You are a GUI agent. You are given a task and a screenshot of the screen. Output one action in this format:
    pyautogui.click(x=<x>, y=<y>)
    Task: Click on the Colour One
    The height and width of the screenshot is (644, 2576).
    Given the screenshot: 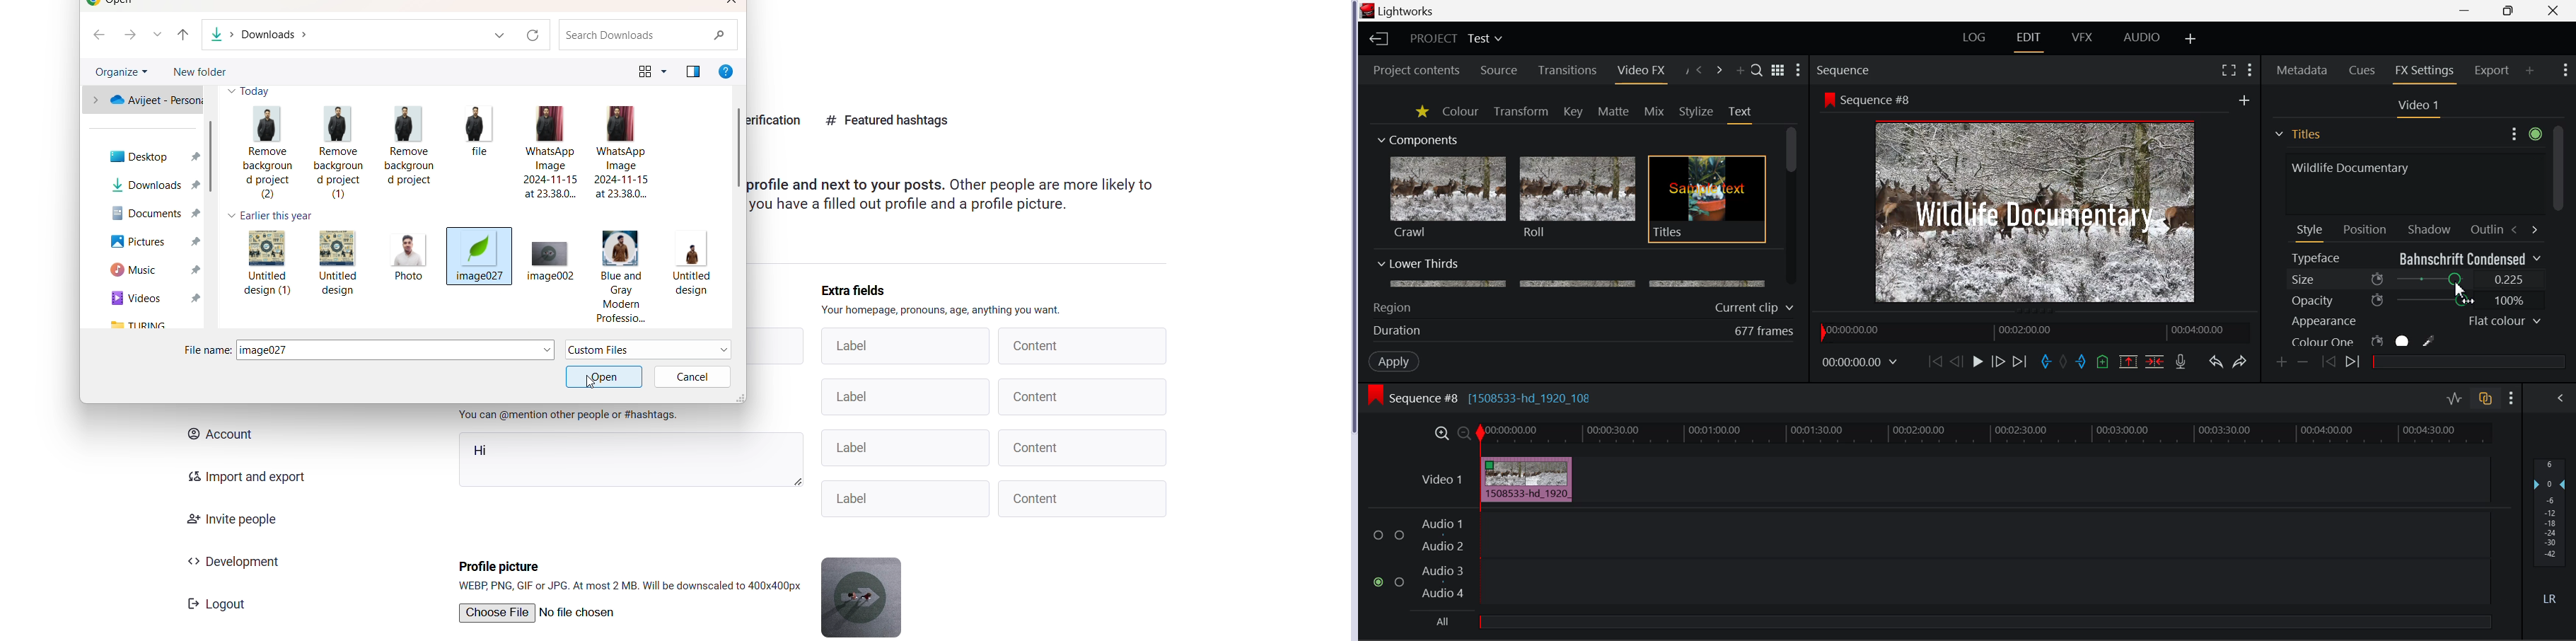 What is the action you would take?
    pyautogui.click(x=2385, y=341)
    